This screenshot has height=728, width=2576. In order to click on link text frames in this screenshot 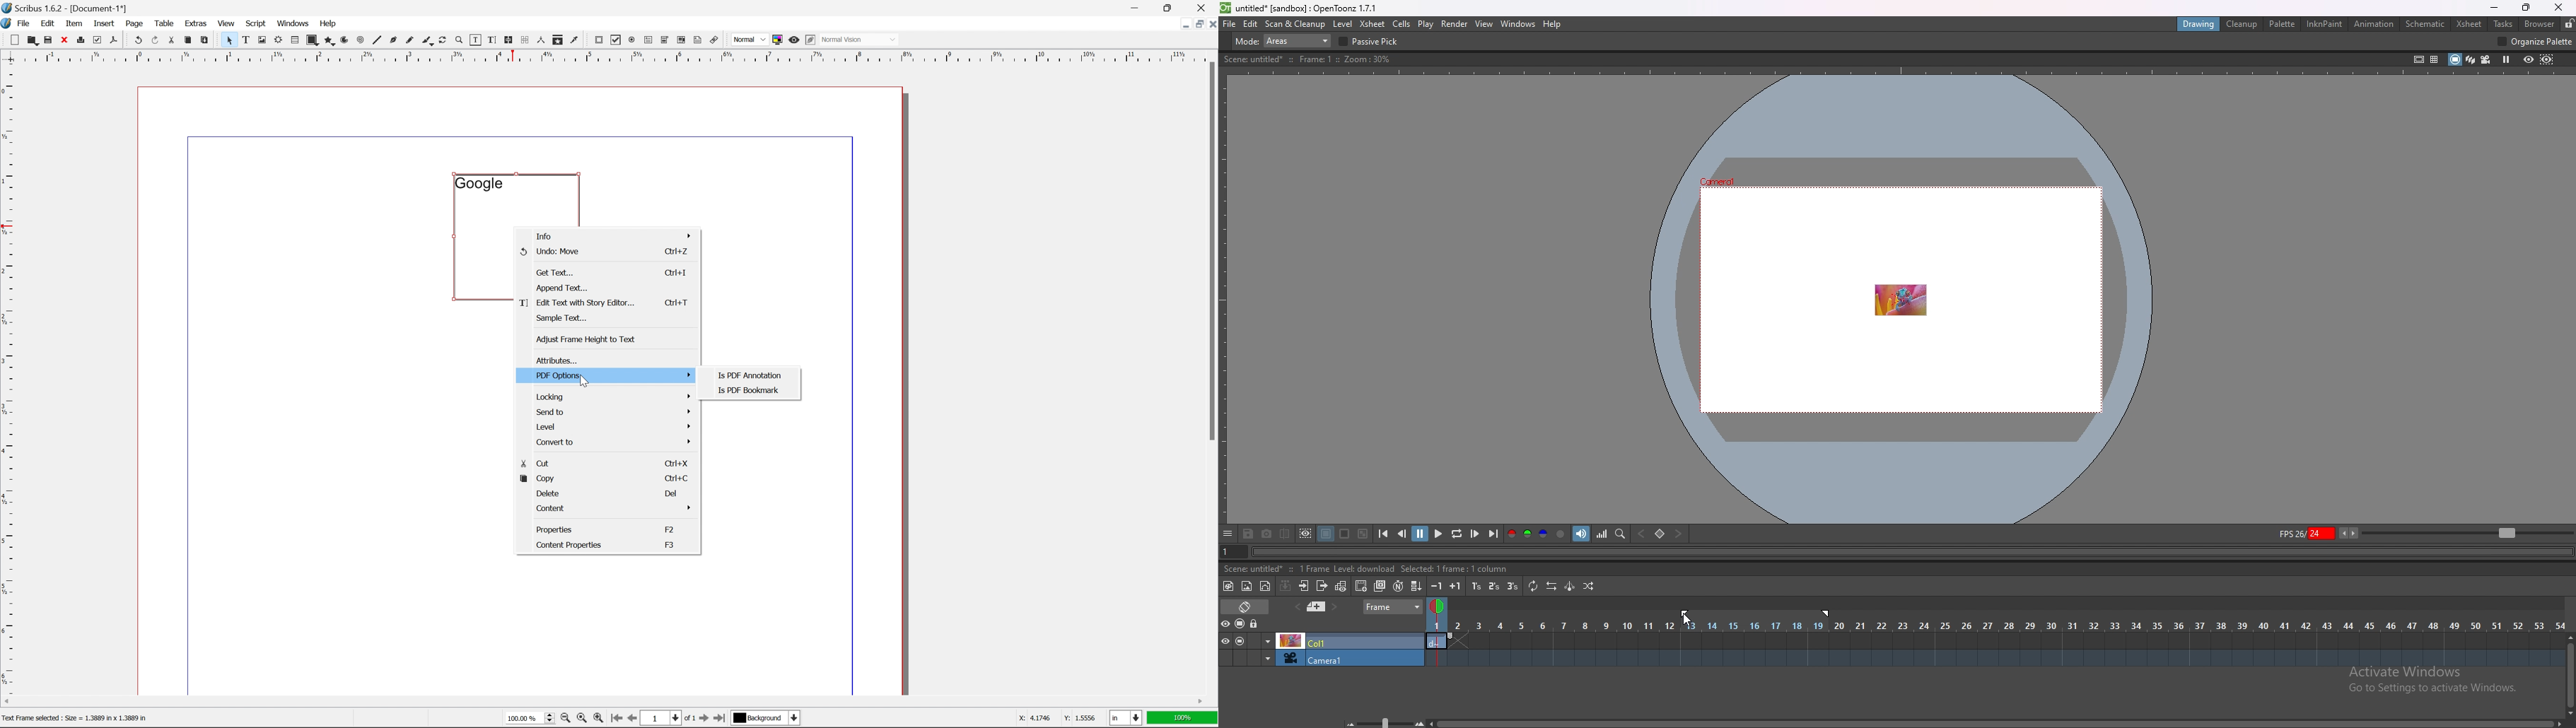, I will do `click(507, 40)`.